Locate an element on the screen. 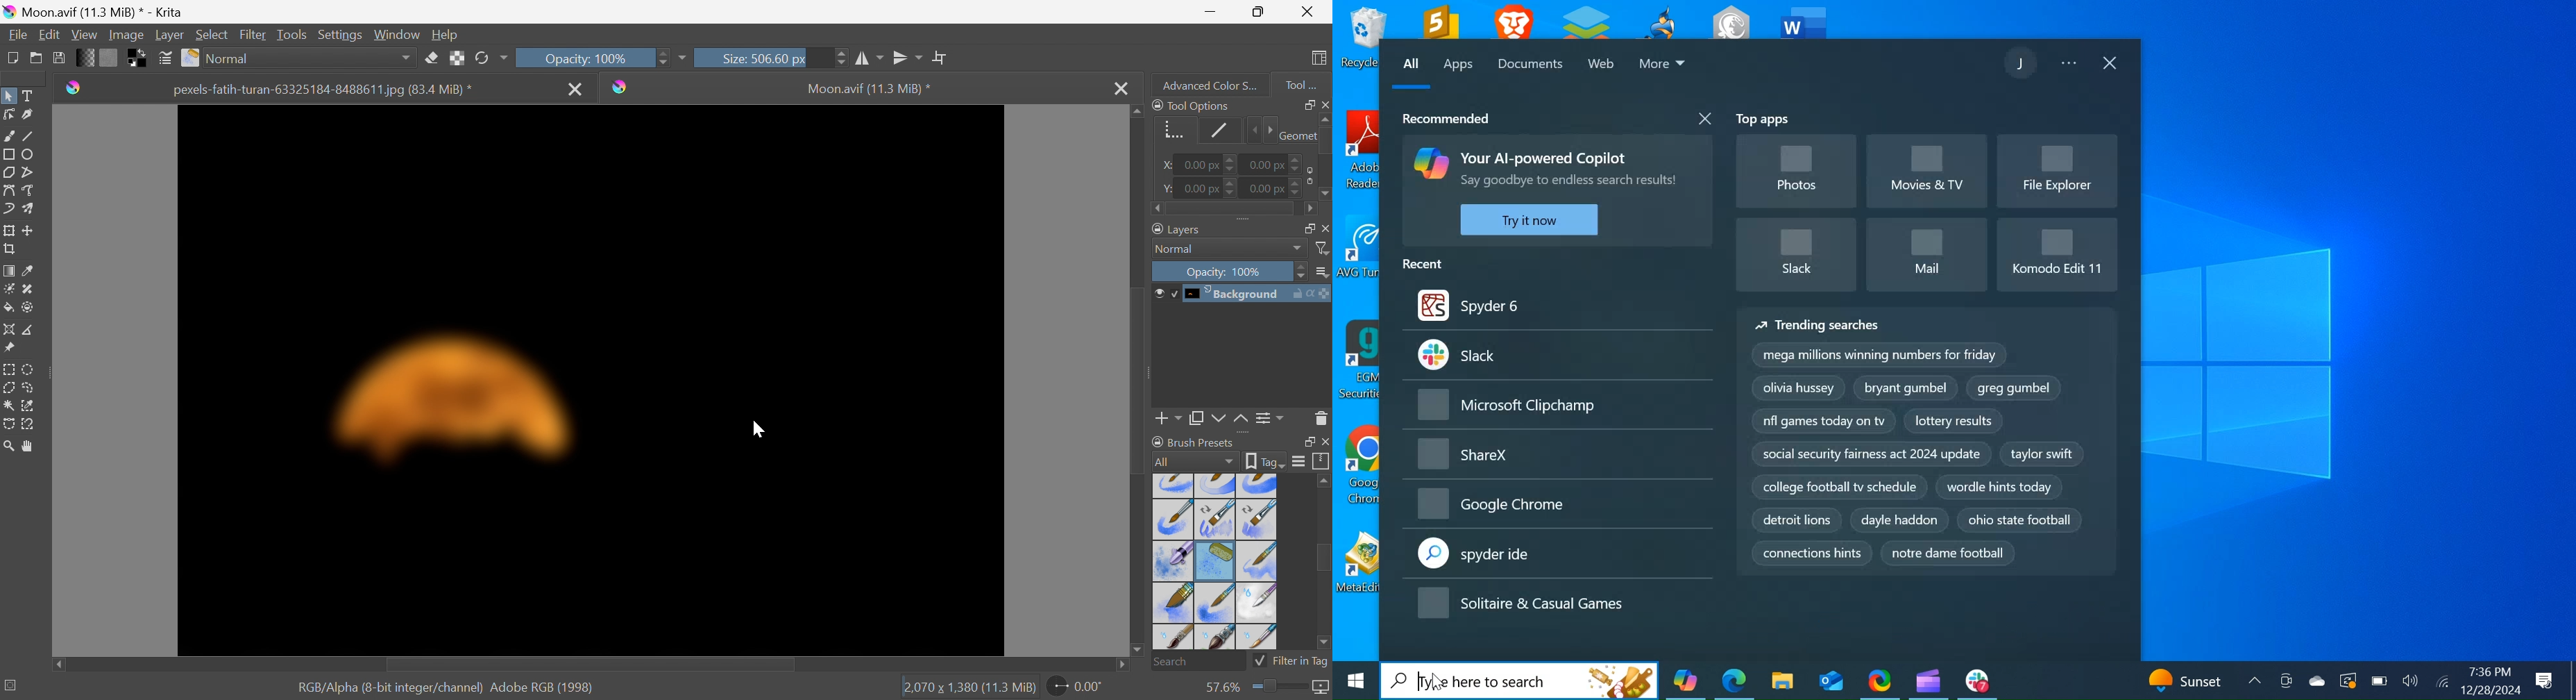 This screenshot has height=700, width=2576. Text - Say goodbye to endless search results! is located at coordinates (1568, 182).